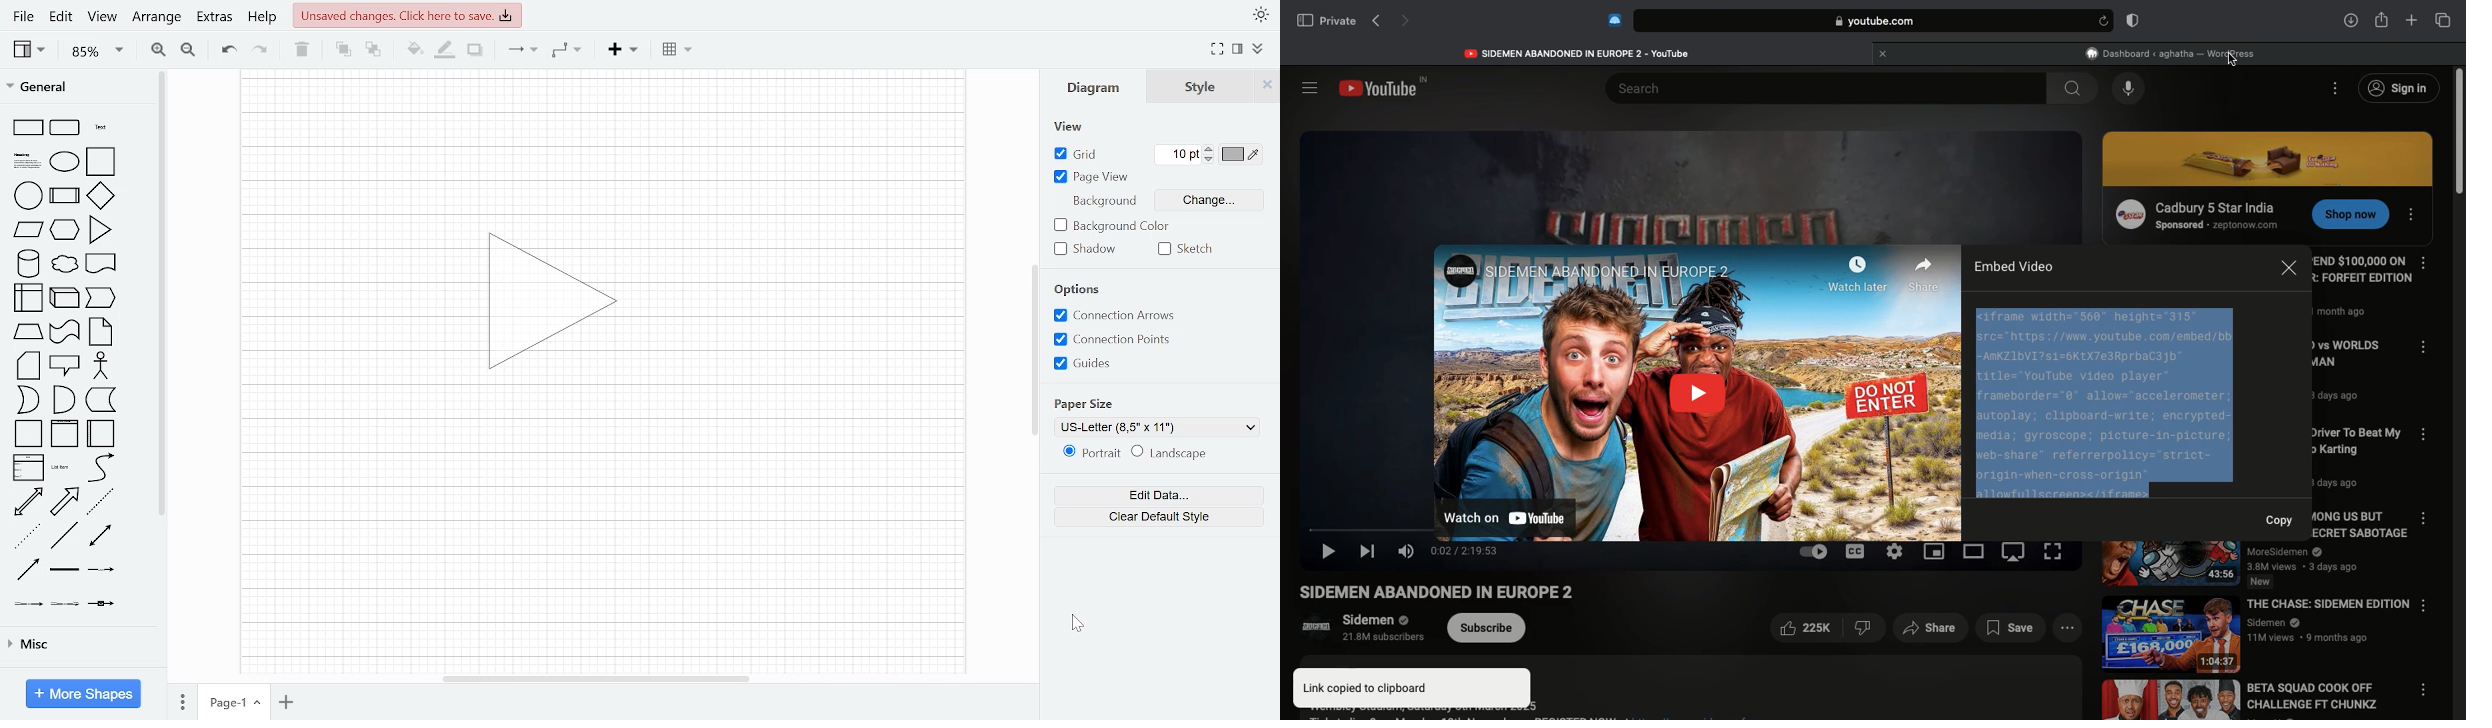 This screenshot has height=728, width=2492. What do you see at coordinates (475, 50) in the screenshot?
I see `Shadow ` at bounding box center [475, 50].